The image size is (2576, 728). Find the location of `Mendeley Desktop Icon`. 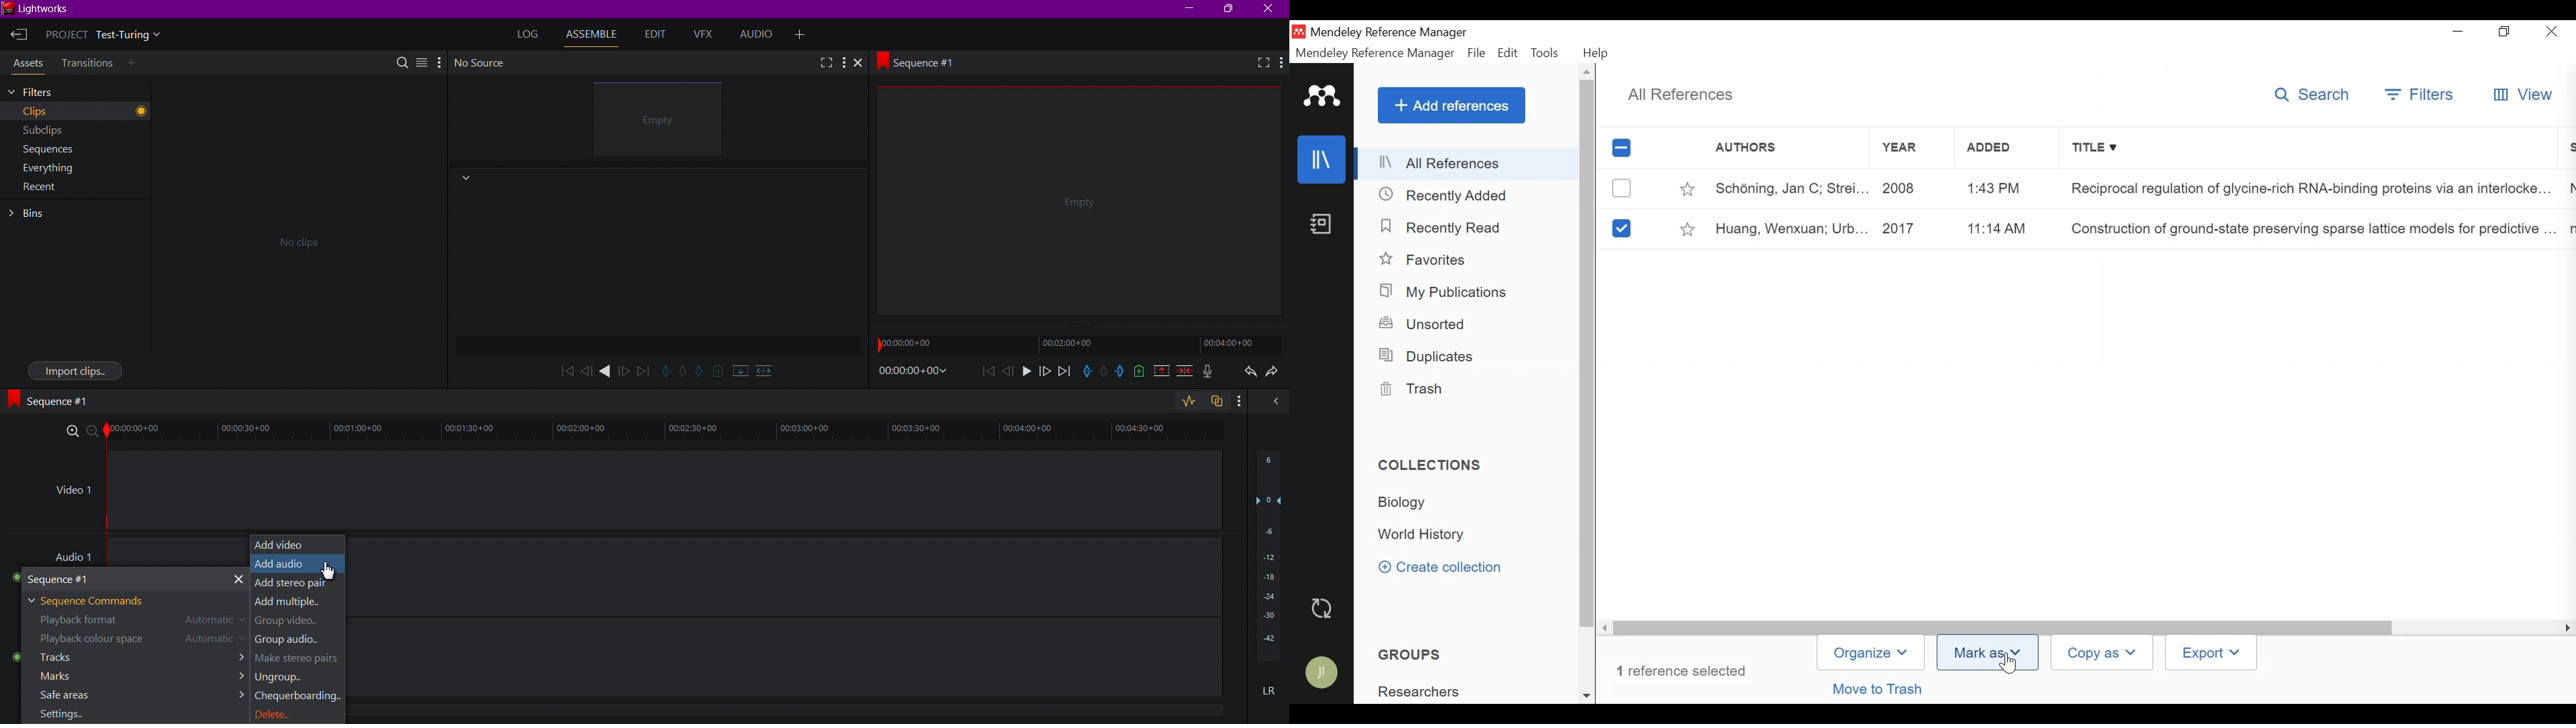

Mendeley Desktop Icon is located at coordinates (1299, 33).